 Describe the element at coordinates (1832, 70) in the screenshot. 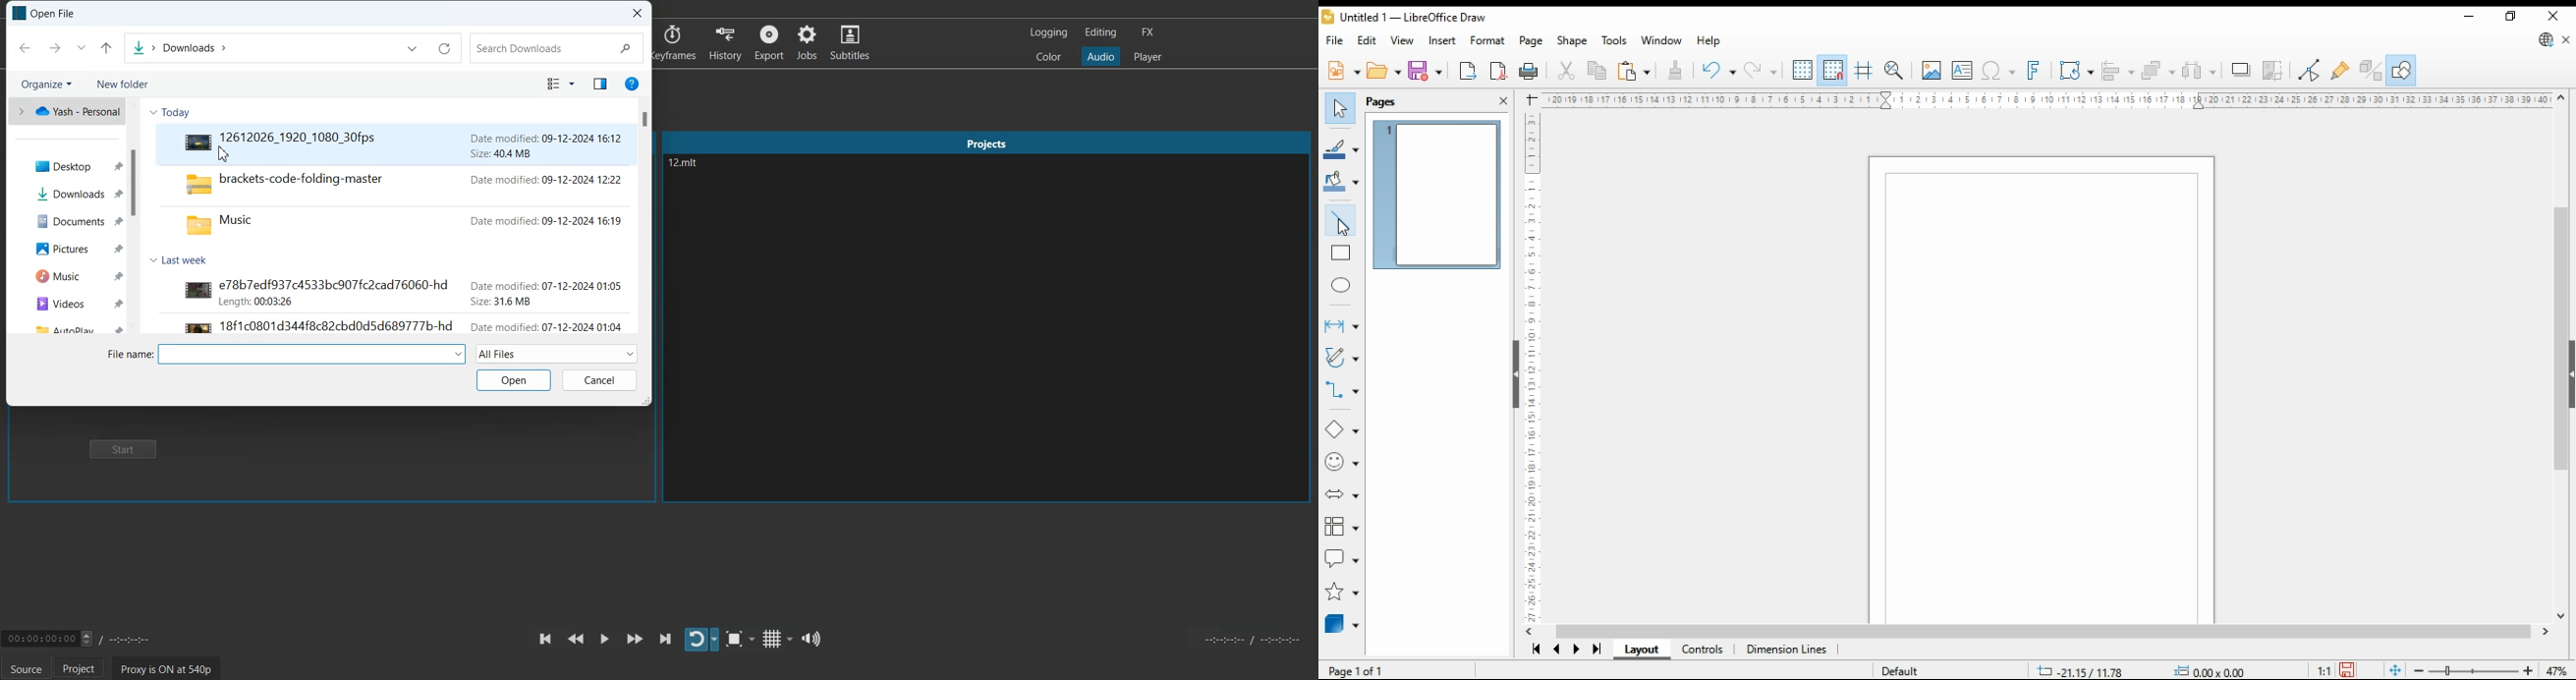

I see `snap to grid` at that location.